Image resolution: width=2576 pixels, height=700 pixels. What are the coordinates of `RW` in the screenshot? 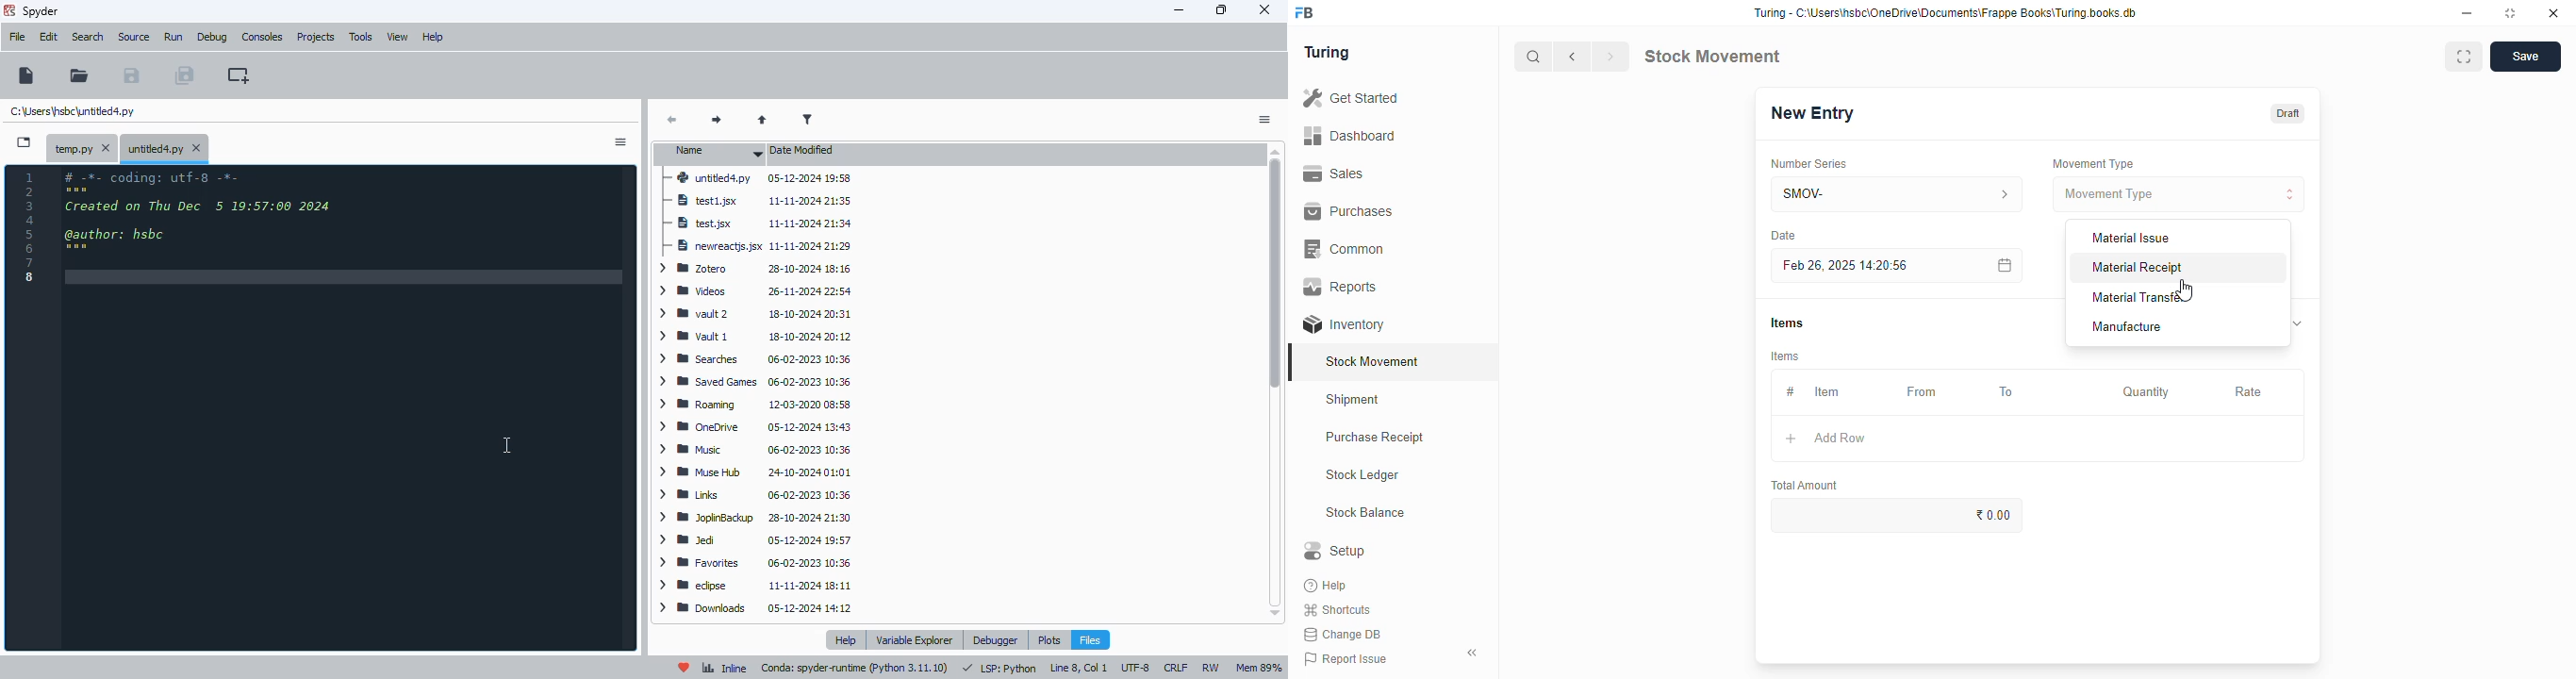 It's located at (1211, 668).